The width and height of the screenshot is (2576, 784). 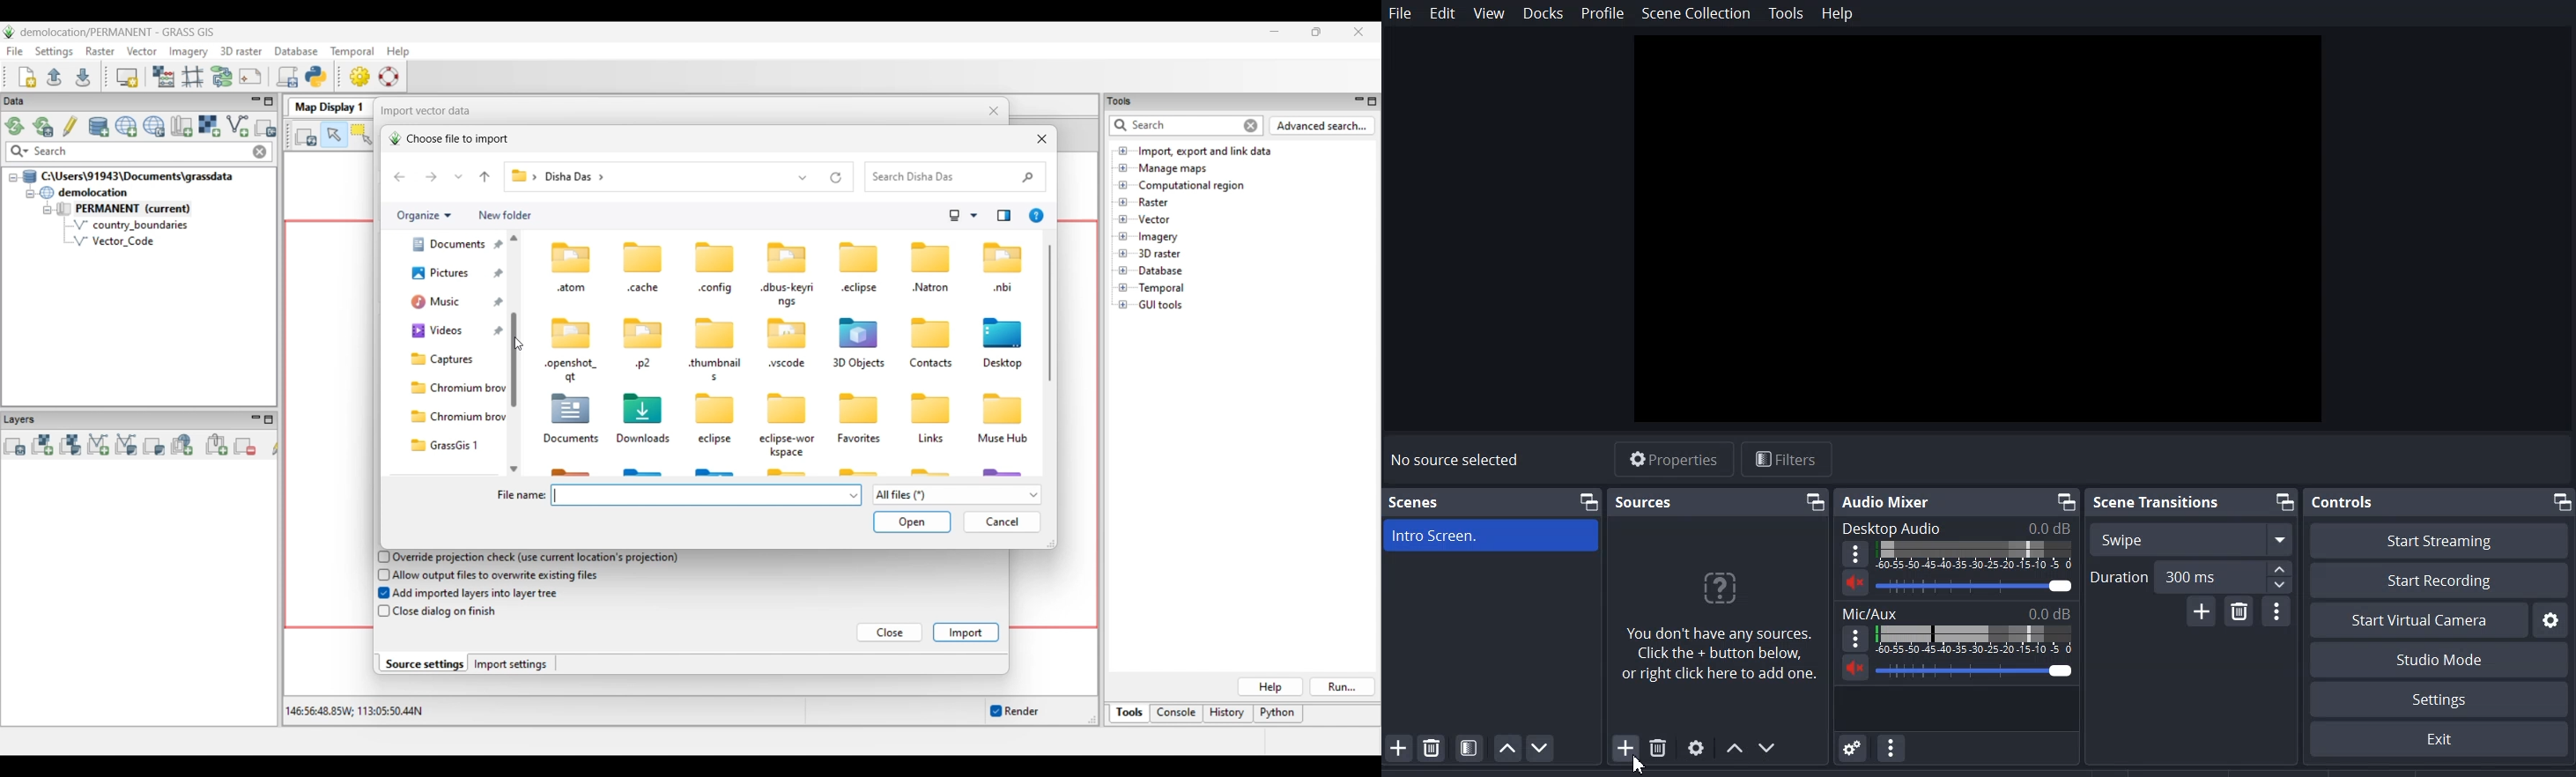 I want to click on Add new folder, so click(x=505, y=216).